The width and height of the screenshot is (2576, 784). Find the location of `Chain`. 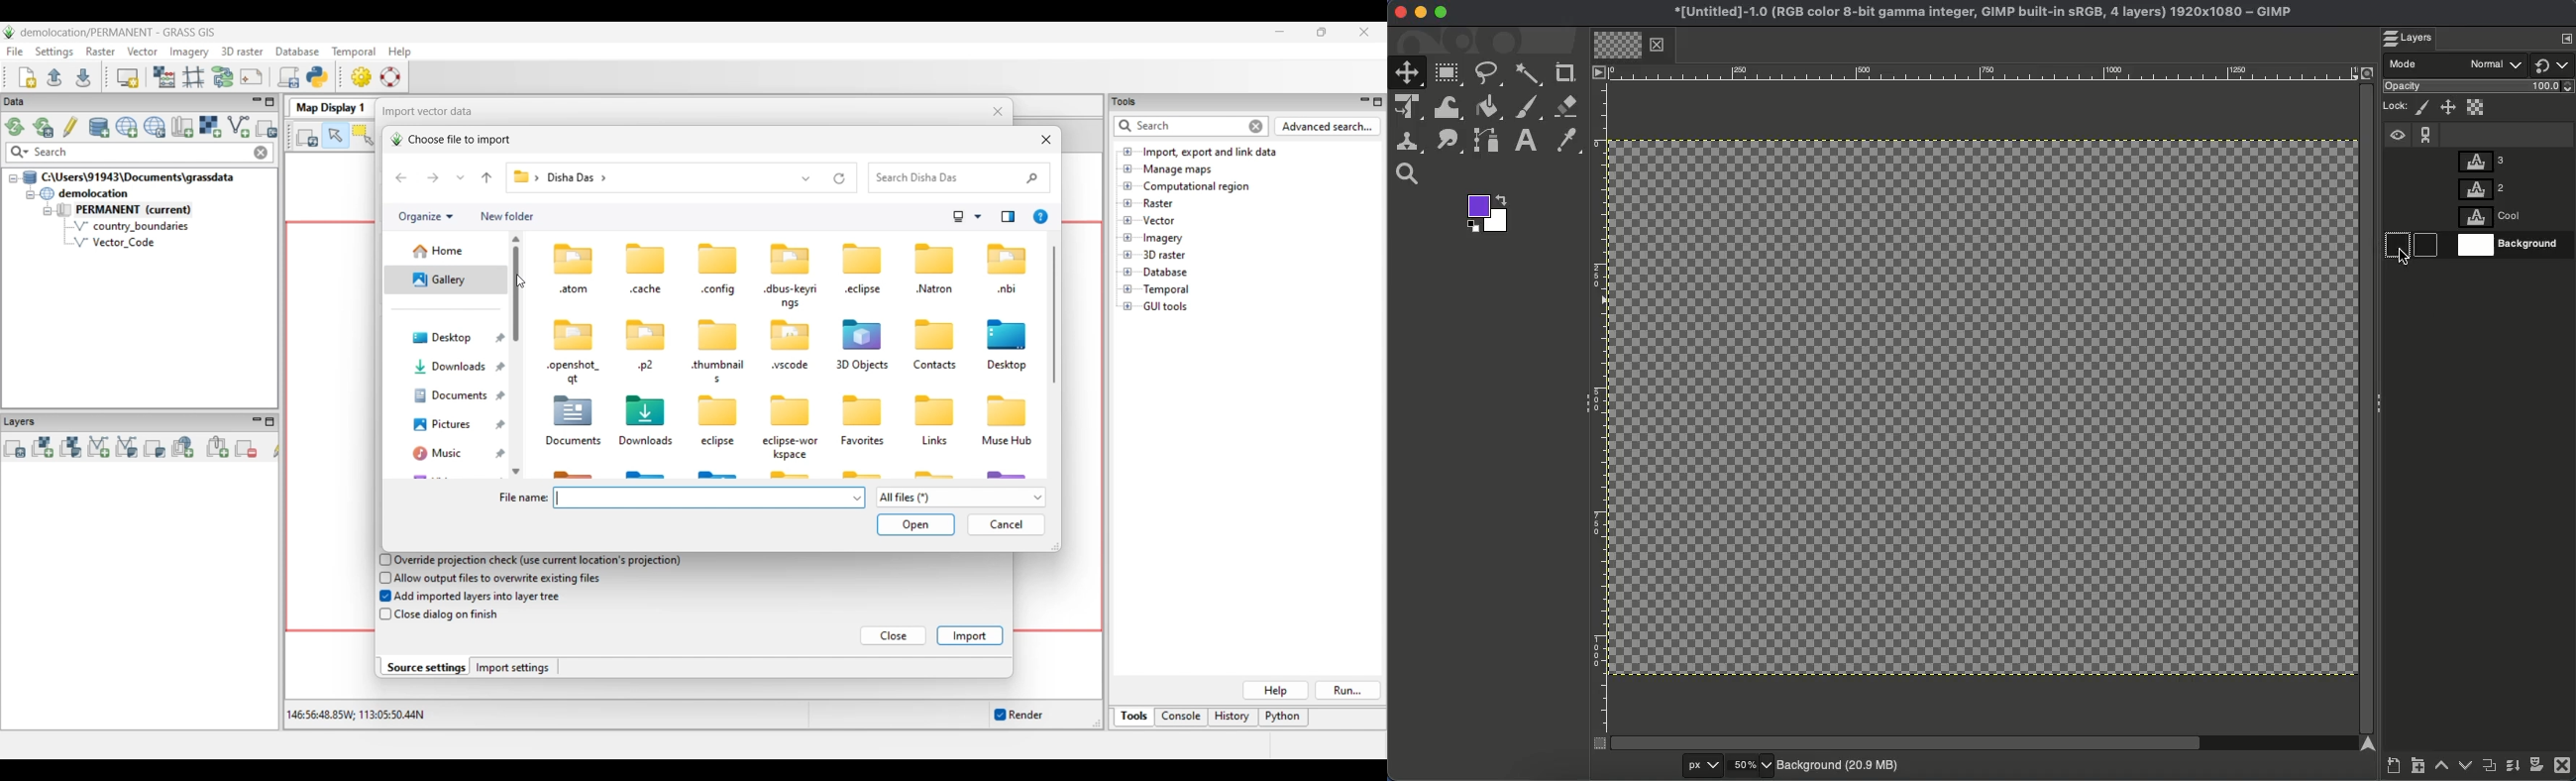

Chain is located at coordinates (2426, 130).